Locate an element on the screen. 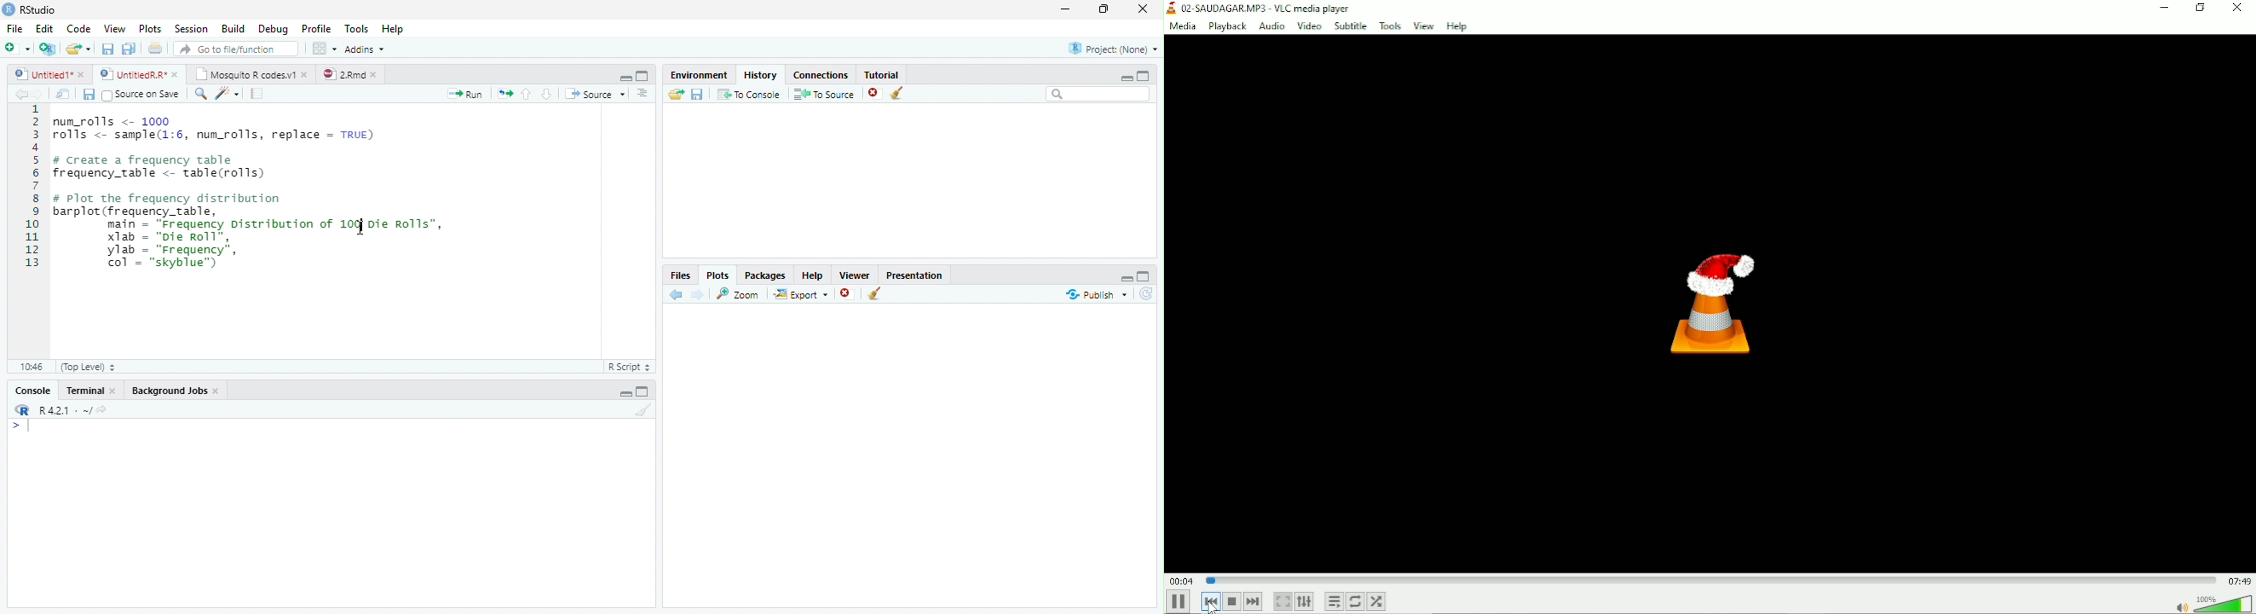 The height and width of the screenshot is (616, 2268). Clear is located at coordinates (898, 93).